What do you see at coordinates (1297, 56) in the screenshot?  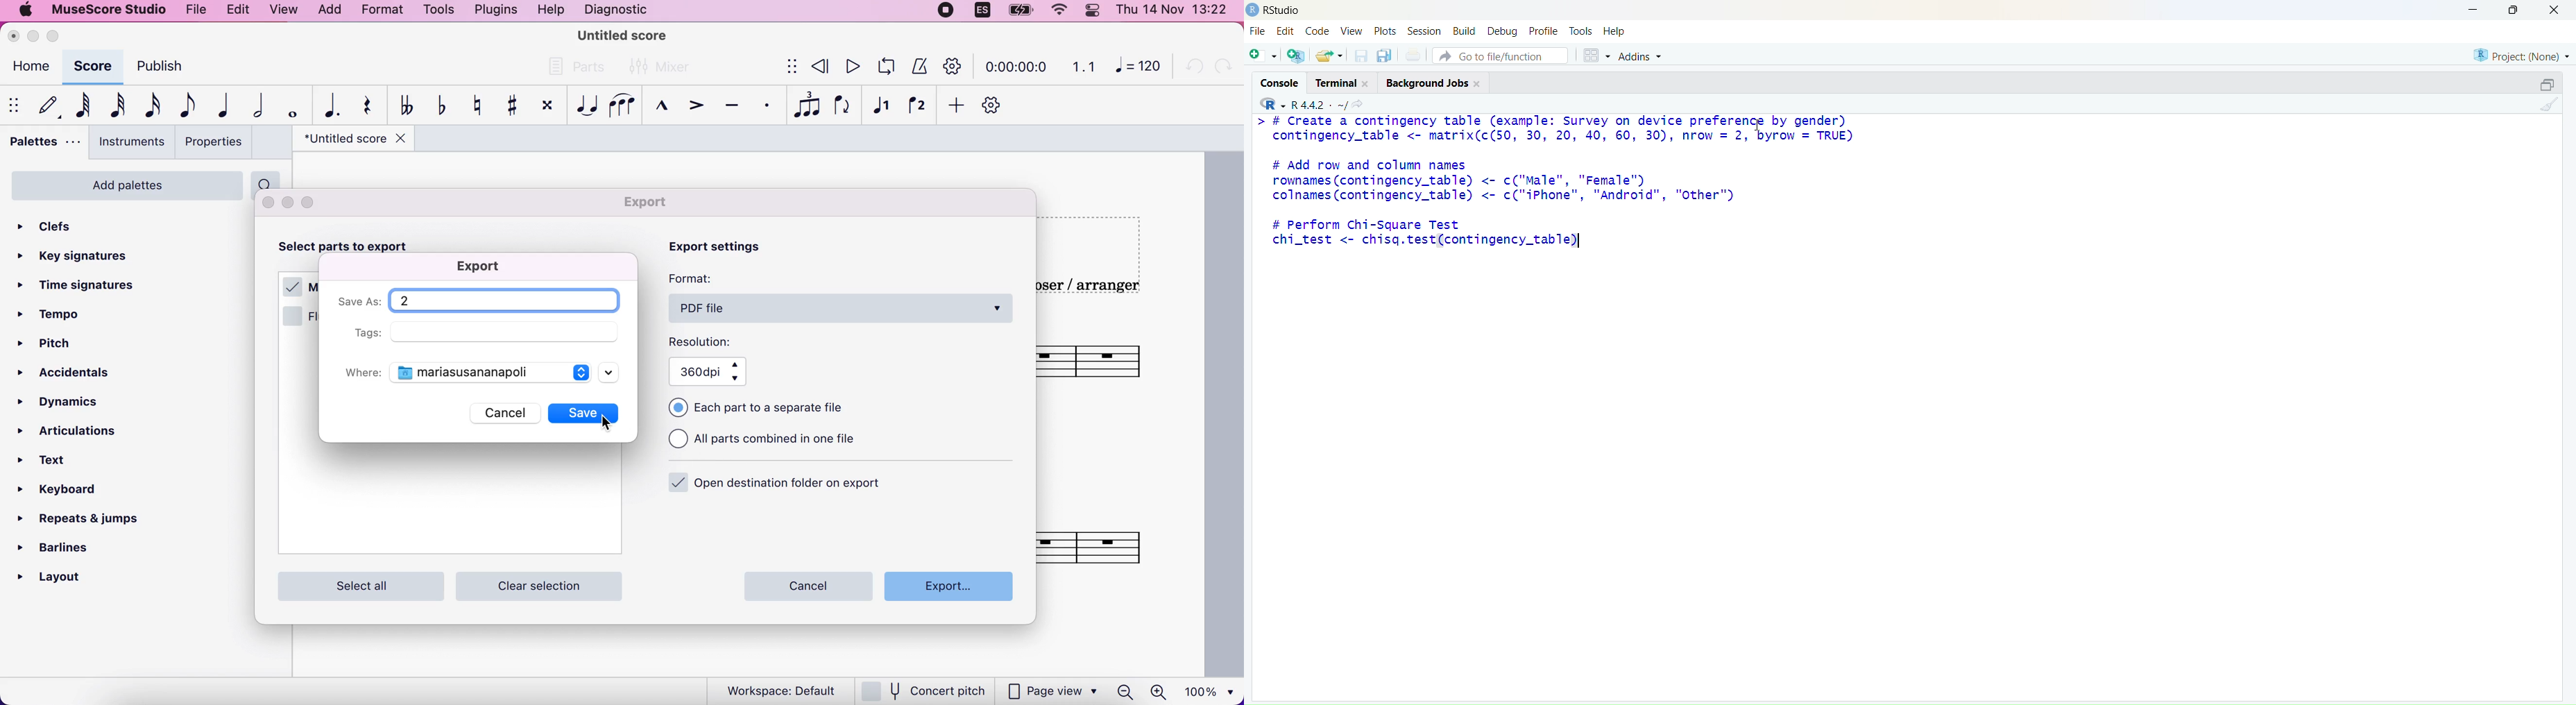 I see `add R file` at bounding box center [1297, 56].